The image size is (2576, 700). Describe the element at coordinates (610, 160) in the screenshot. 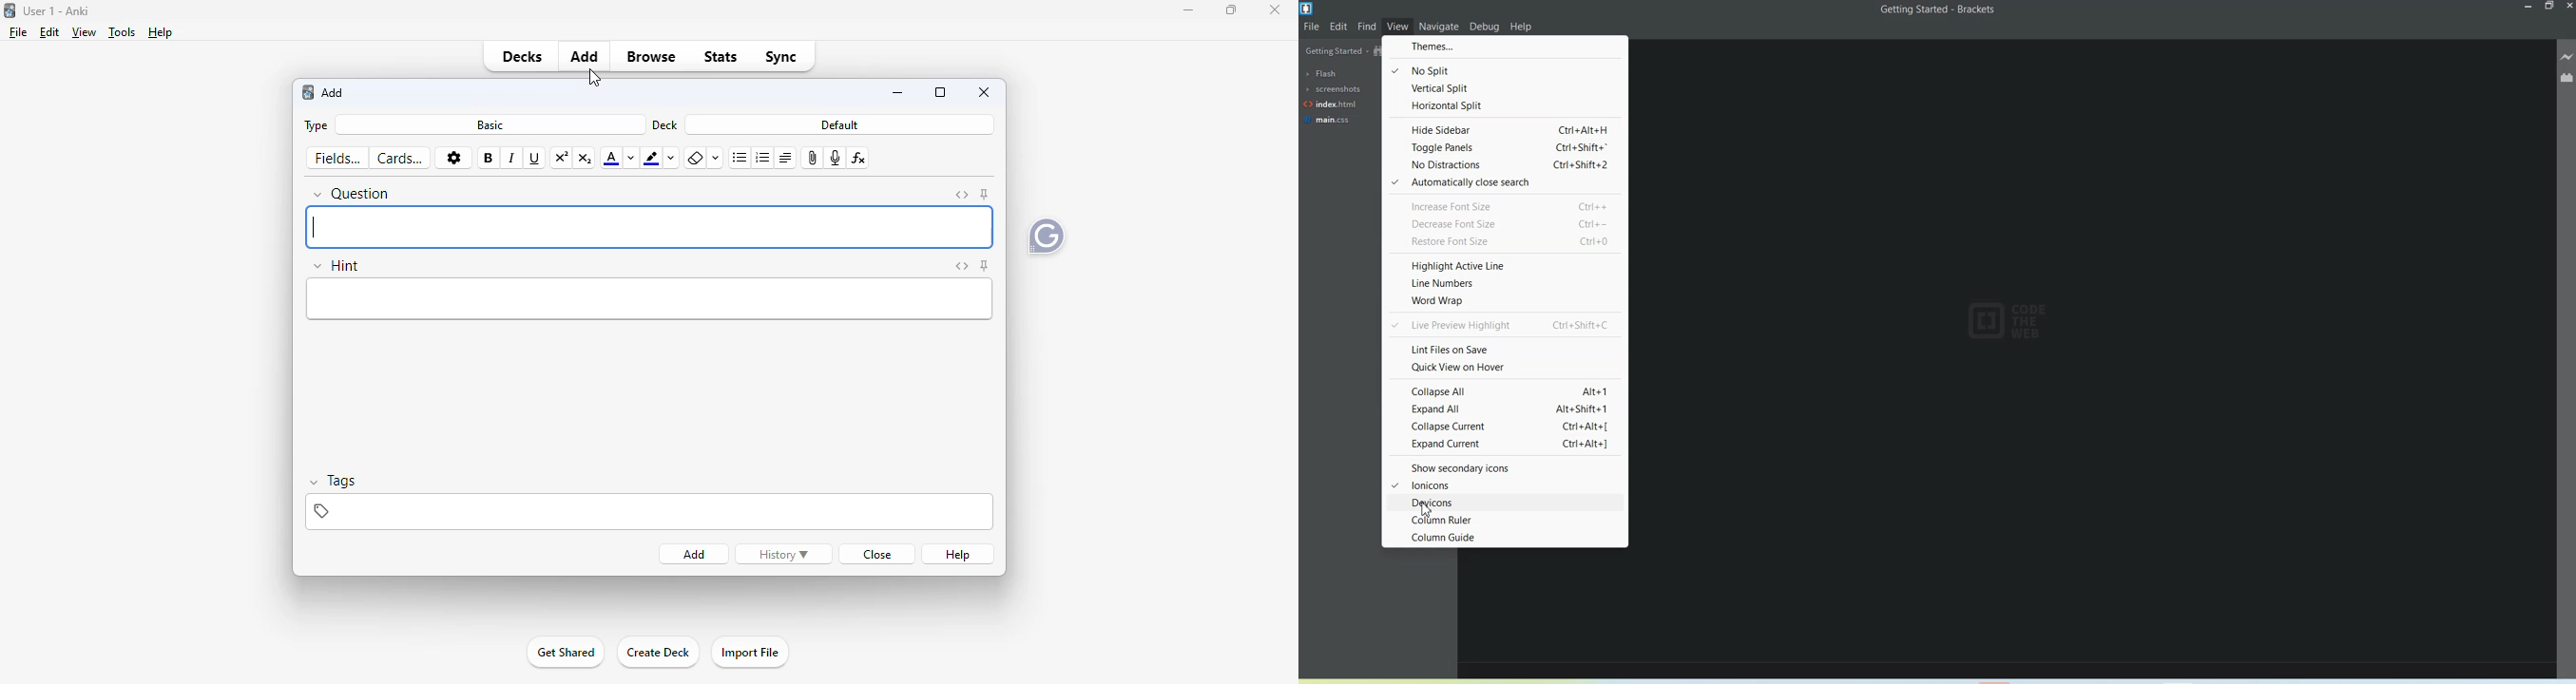

I see `text color` at that location.